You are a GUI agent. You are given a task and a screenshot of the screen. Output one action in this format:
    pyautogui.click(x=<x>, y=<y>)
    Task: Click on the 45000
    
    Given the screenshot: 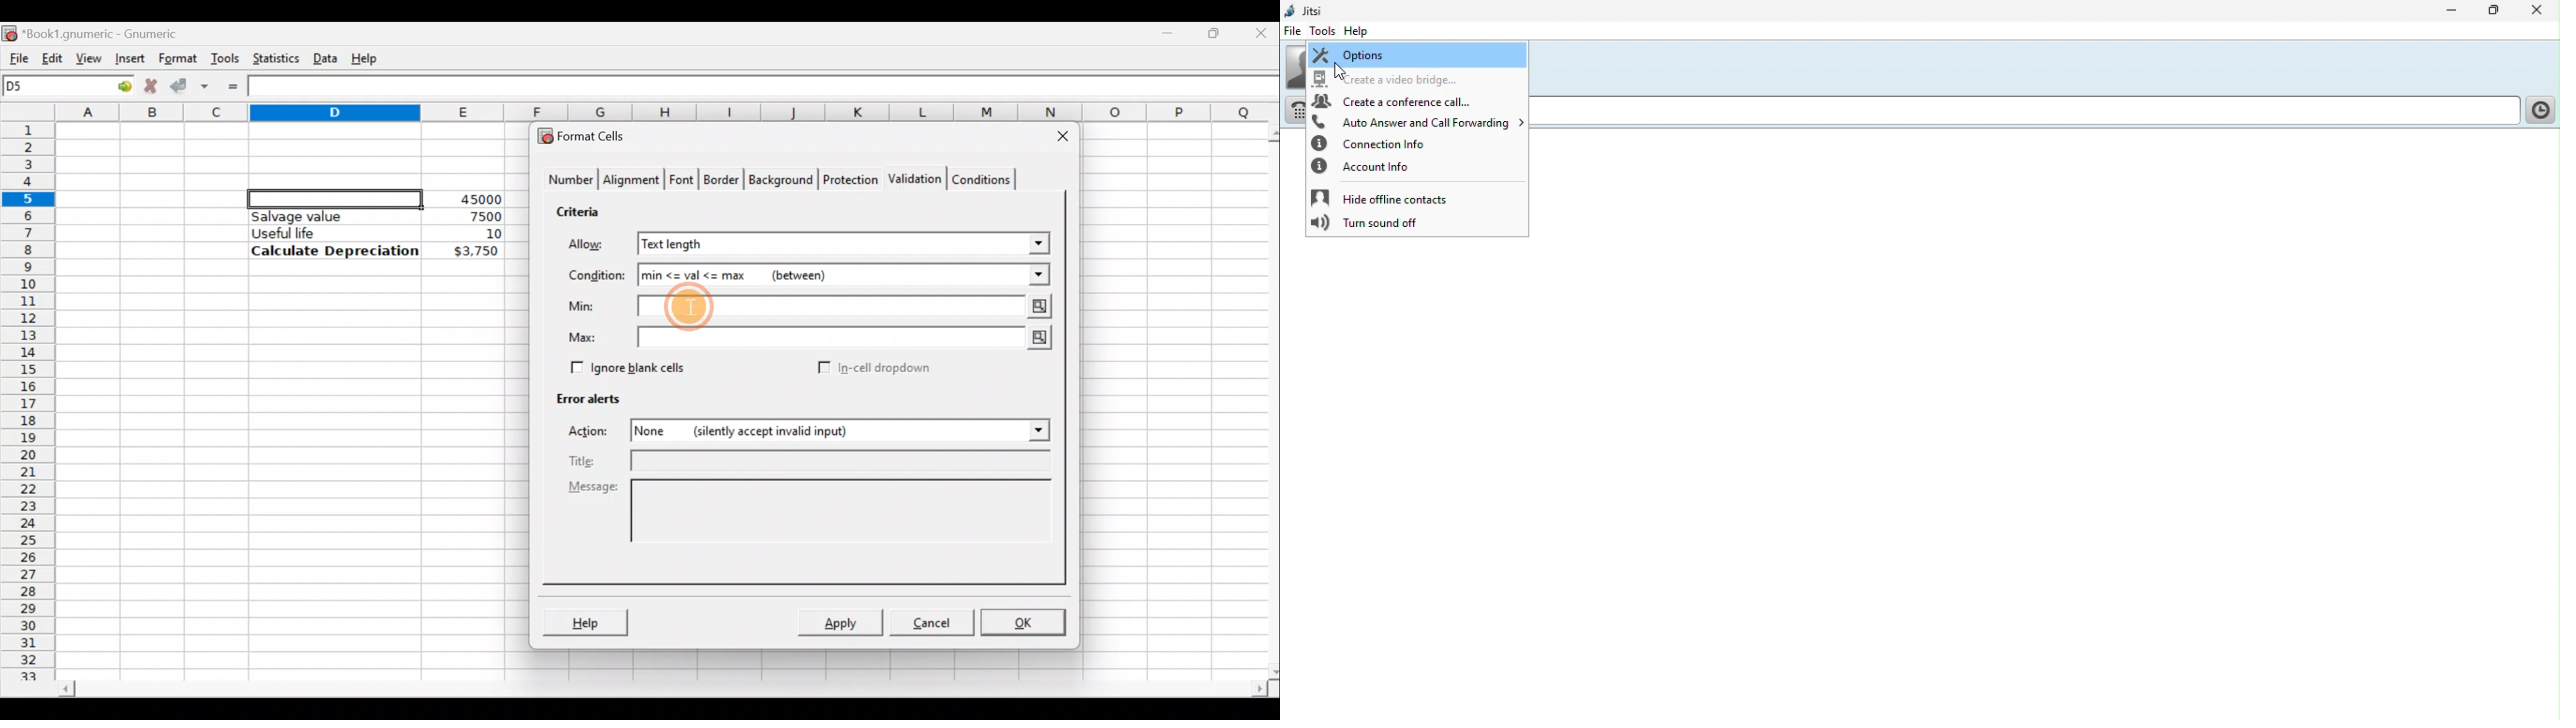 What is the action you would take?
    pyautogui.click(x=476, y=199)
    